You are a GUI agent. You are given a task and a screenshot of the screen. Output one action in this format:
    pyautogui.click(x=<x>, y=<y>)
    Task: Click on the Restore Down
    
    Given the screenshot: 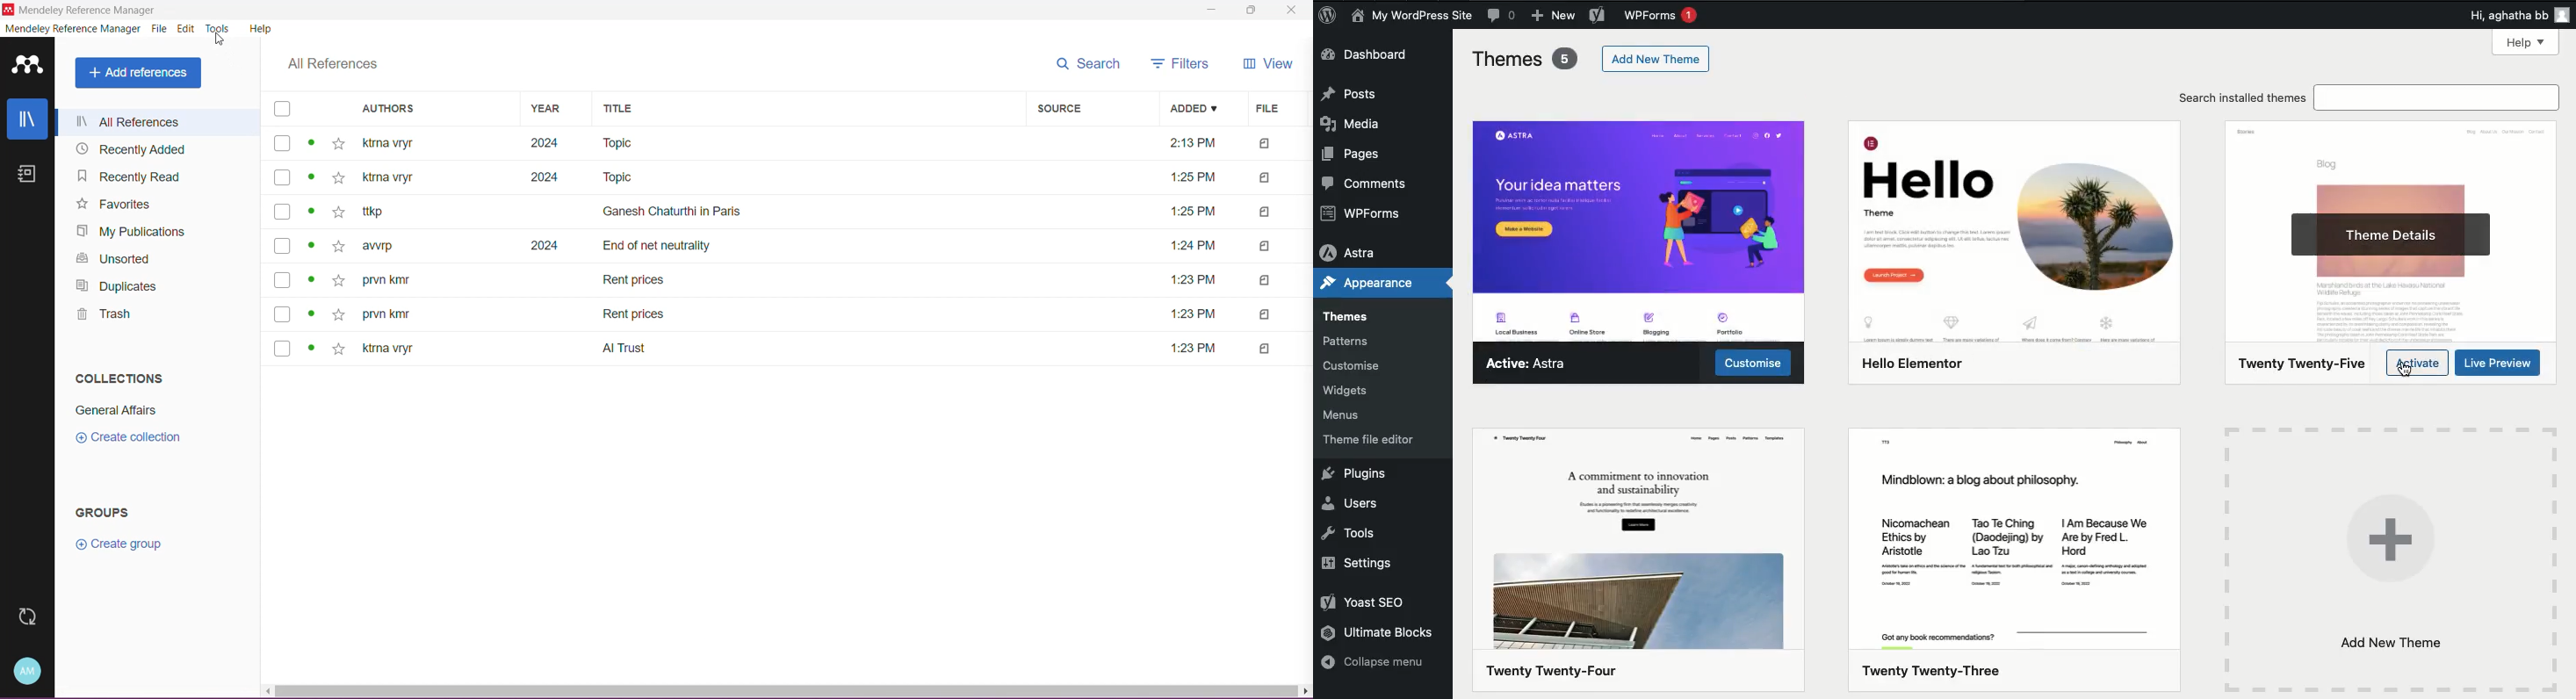 What is the action you would take?
    pyautogui.click(x=1253, y=10)
    